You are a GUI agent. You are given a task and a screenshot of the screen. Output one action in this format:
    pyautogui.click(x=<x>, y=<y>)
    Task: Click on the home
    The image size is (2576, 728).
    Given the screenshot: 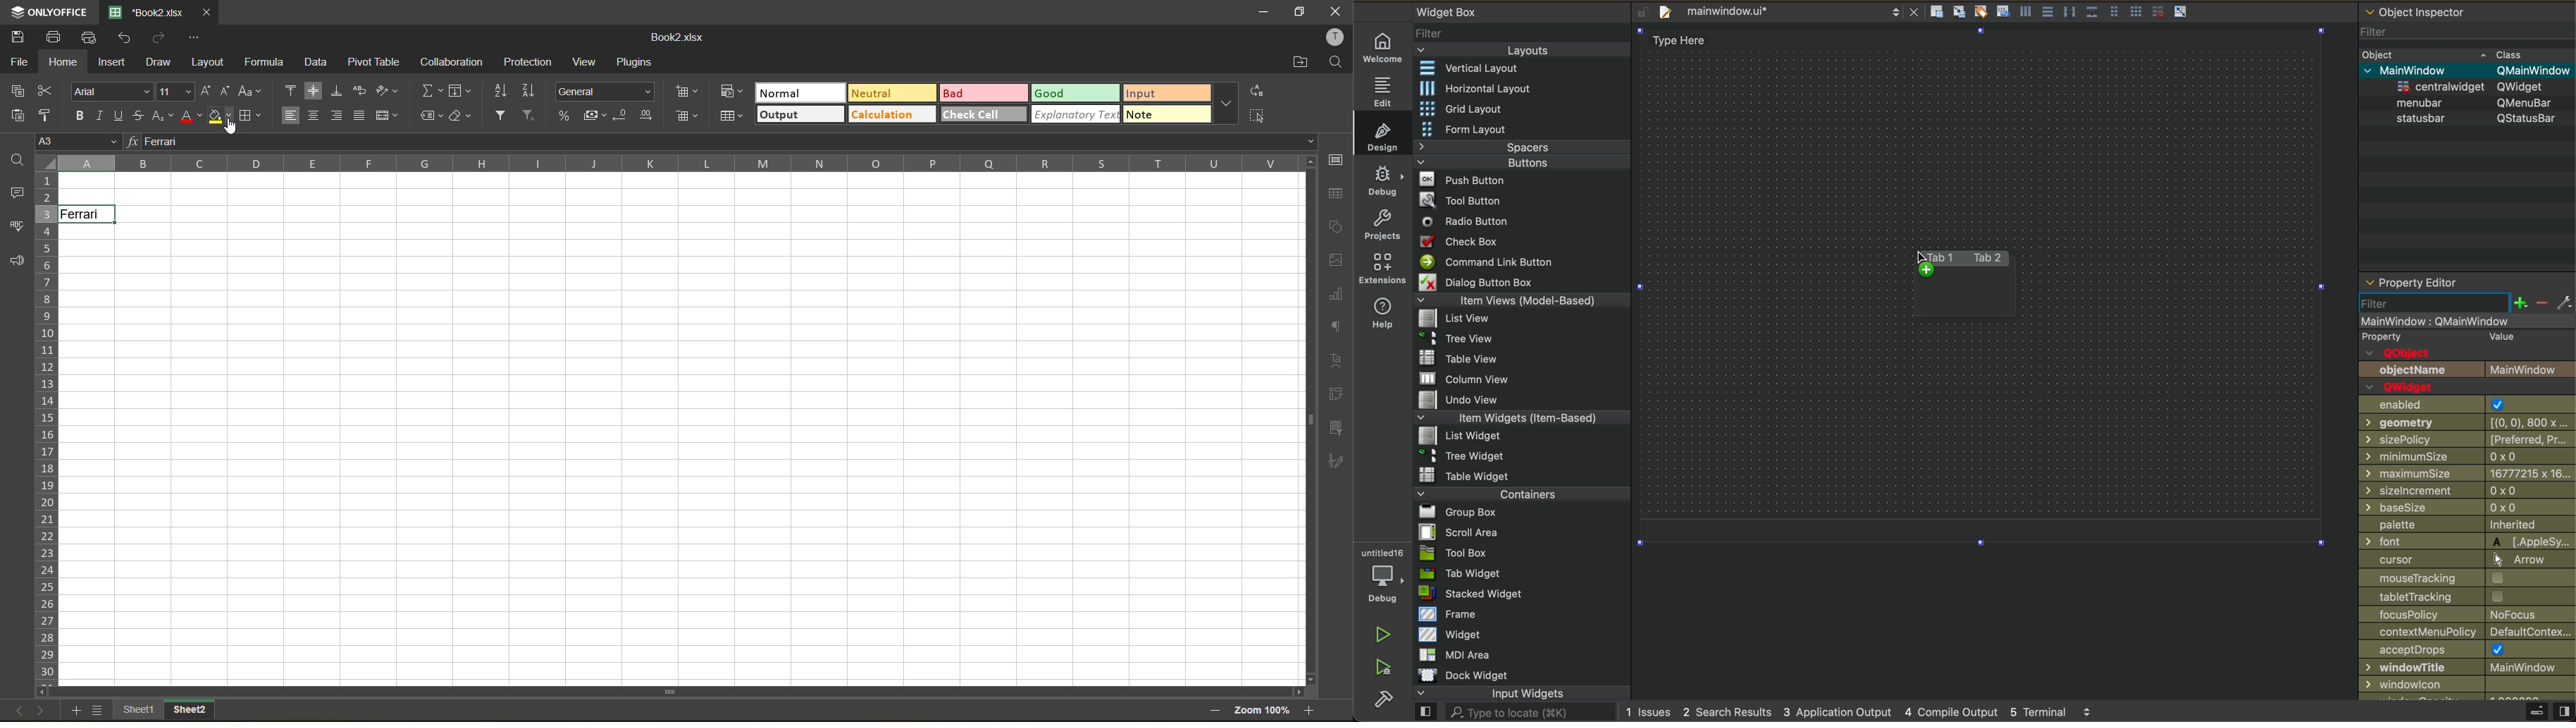 What is the action you would take?
    pyautogui.click(x=64, y=62)
    